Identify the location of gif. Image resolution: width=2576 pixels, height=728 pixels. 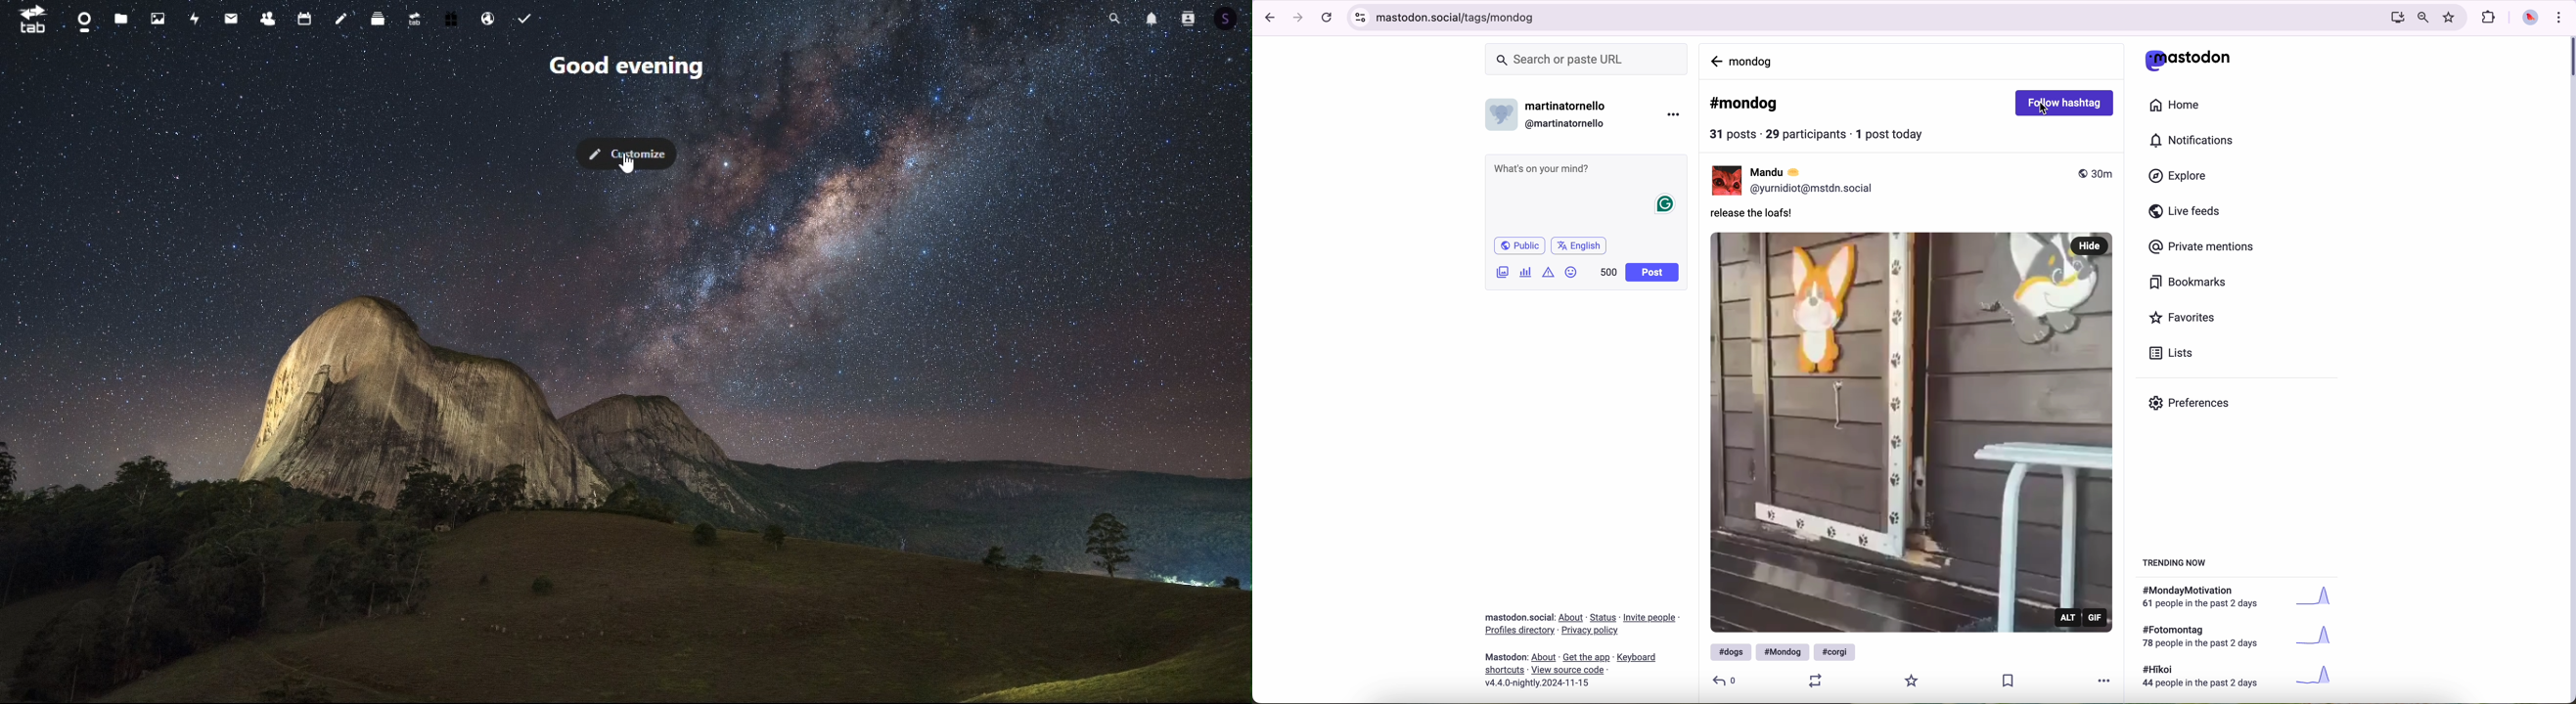
(1911, 430).